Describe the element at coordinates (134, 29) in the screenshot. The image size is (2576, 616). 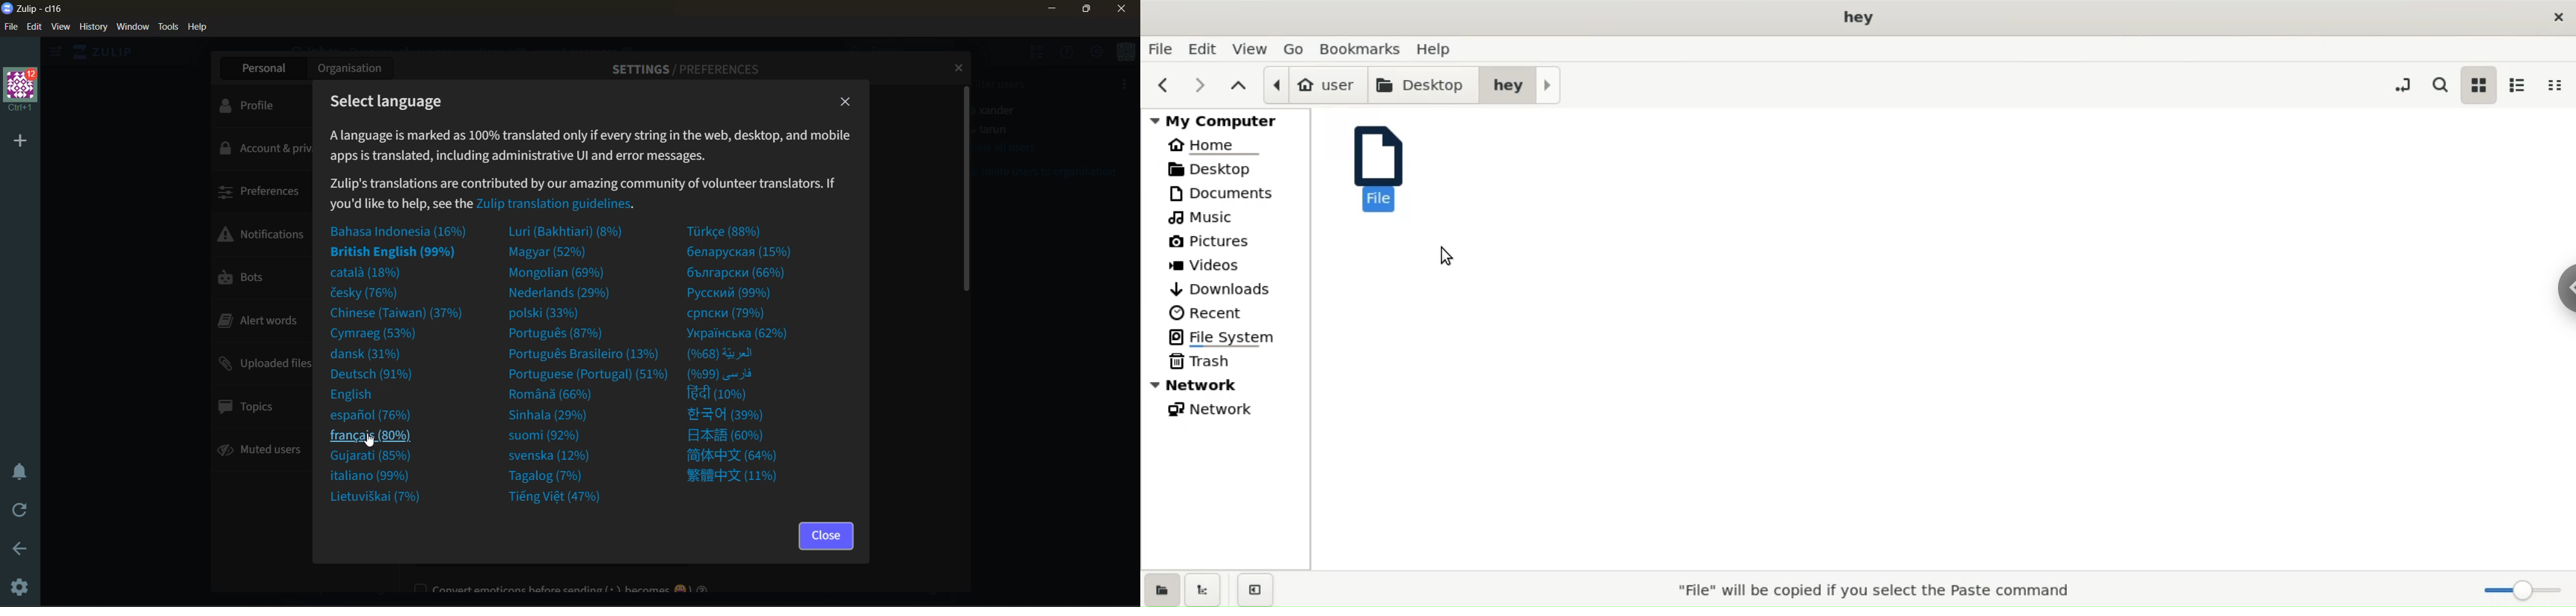
I see `window` at that location.